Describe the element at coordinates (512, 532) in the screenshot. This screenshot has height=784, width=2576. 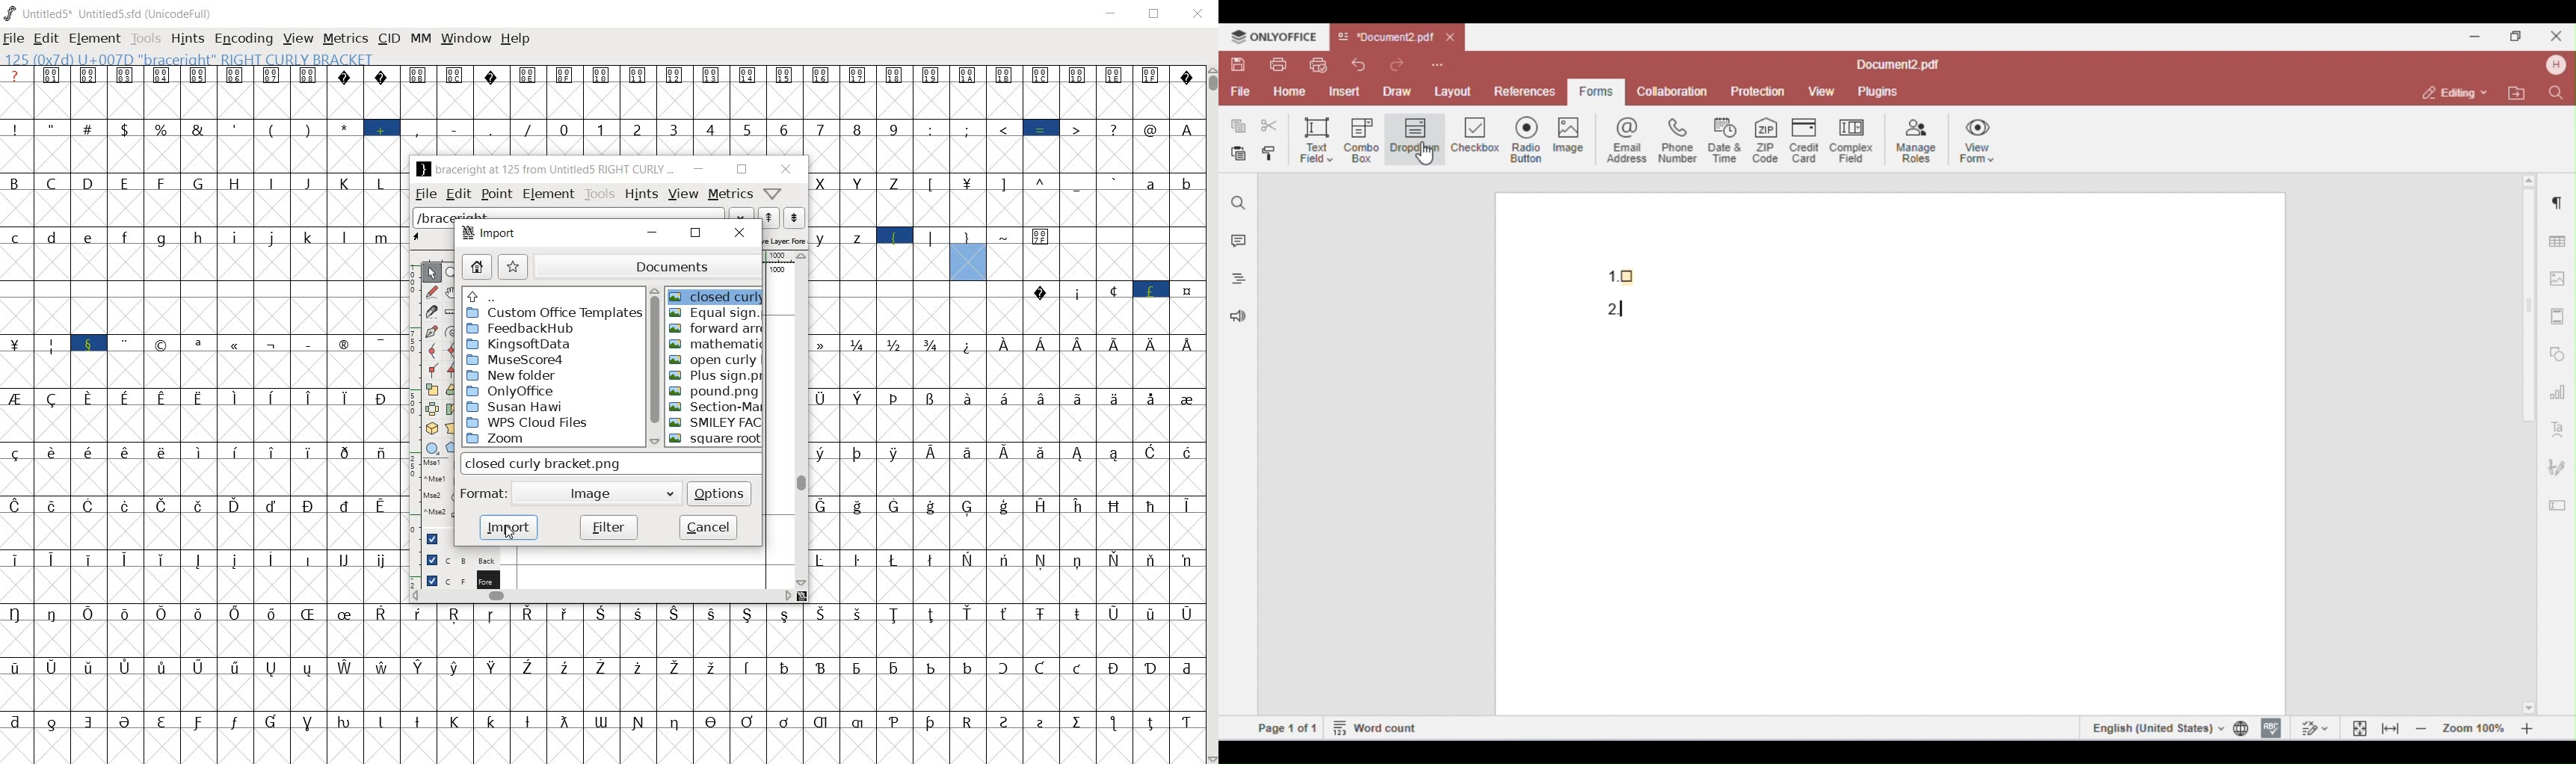
I see `cursor` at that location.